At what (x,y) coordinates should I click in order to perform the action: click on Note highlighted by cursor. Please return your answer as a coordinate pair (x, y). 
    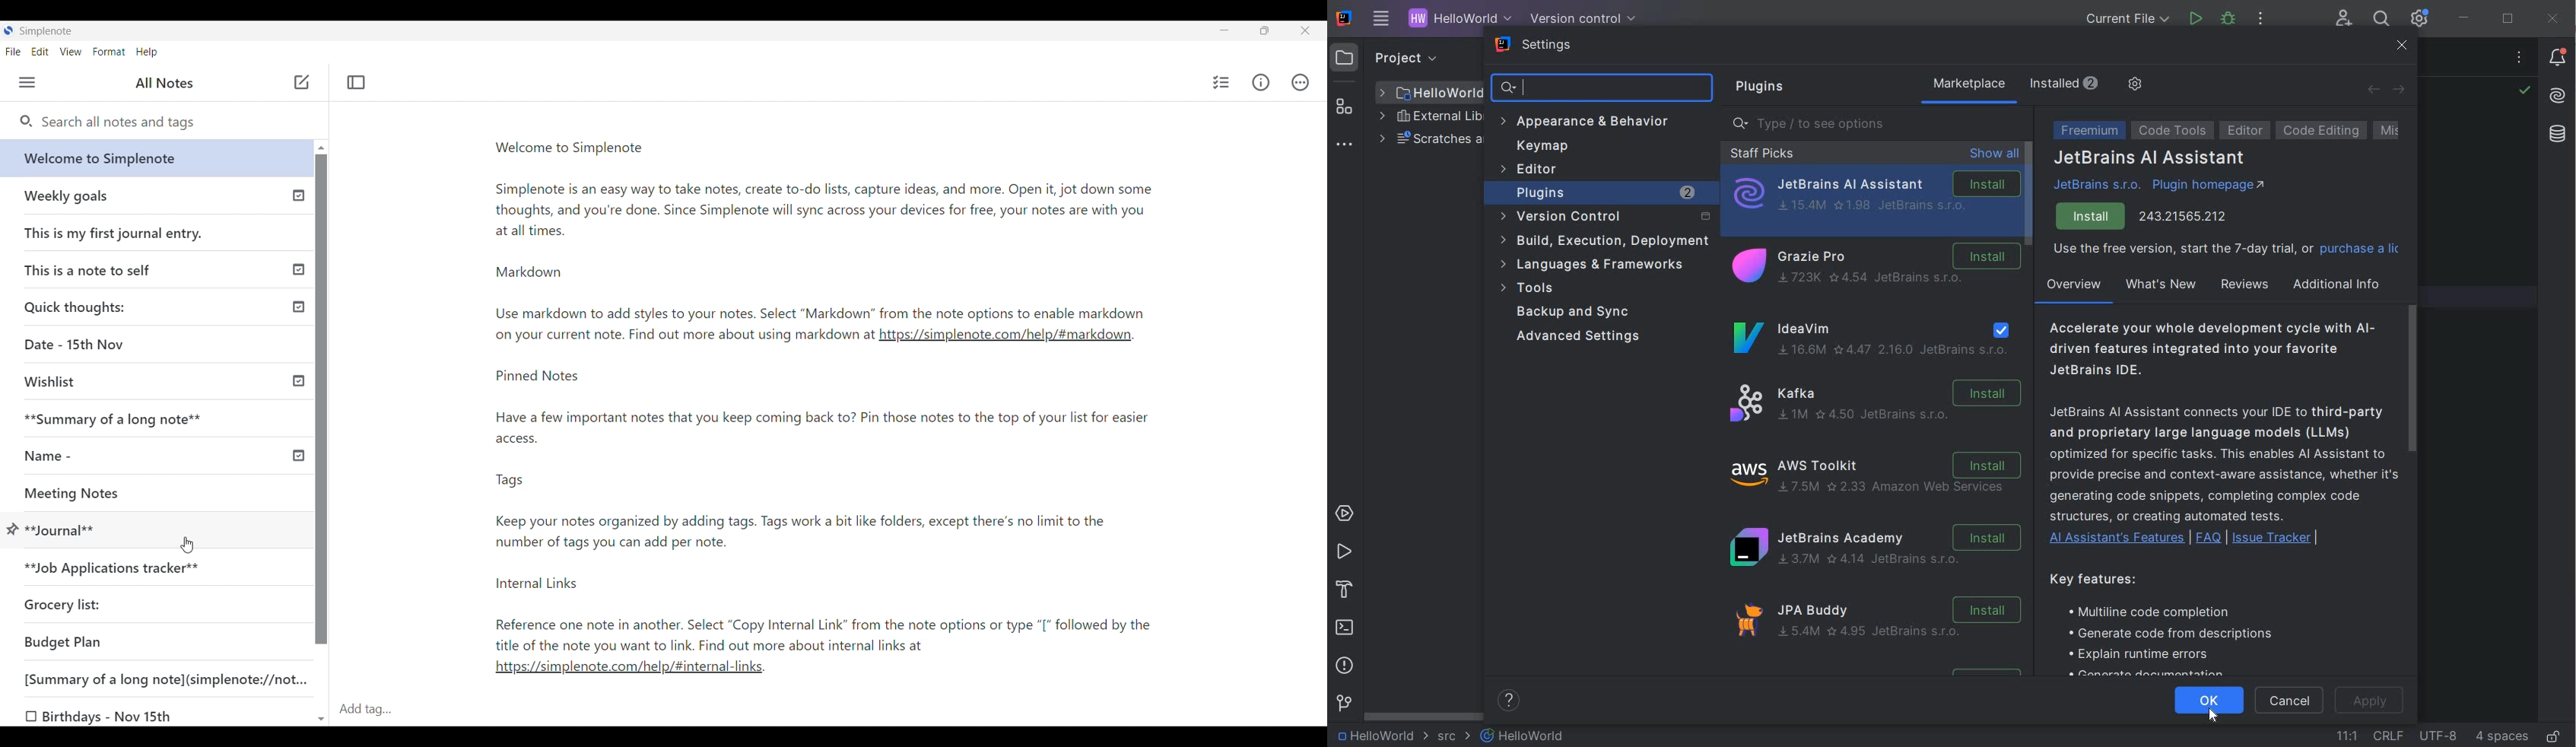
    Looking at the image, I should click on (13, 531).